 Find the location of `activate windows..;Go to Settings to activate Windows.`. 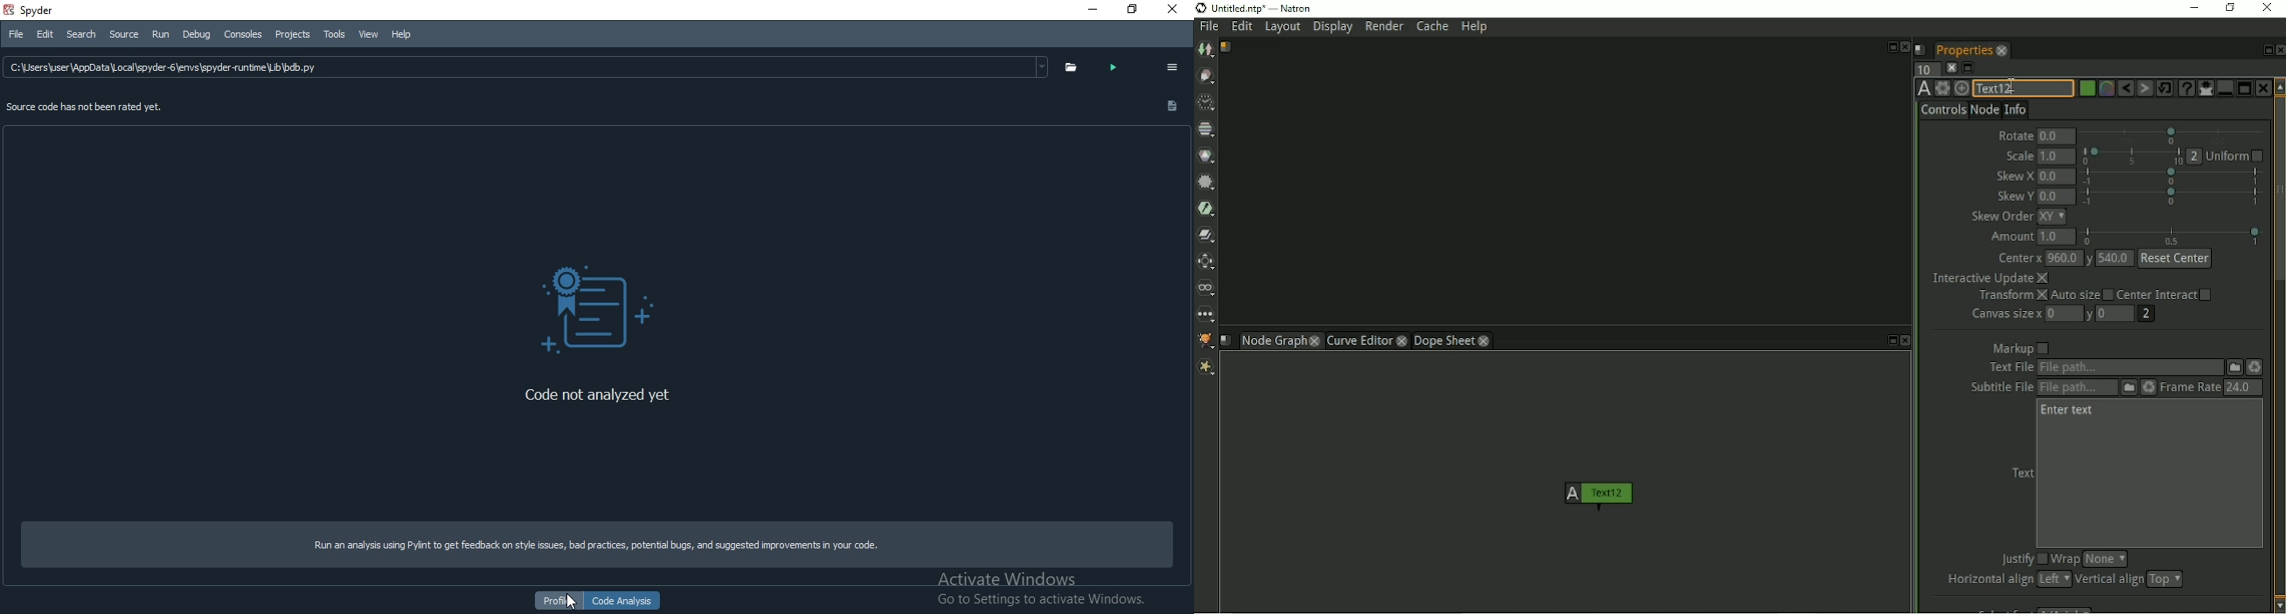

activate windows..;Go to Settings to activate Windows. is located at coordinates (1044, 586).